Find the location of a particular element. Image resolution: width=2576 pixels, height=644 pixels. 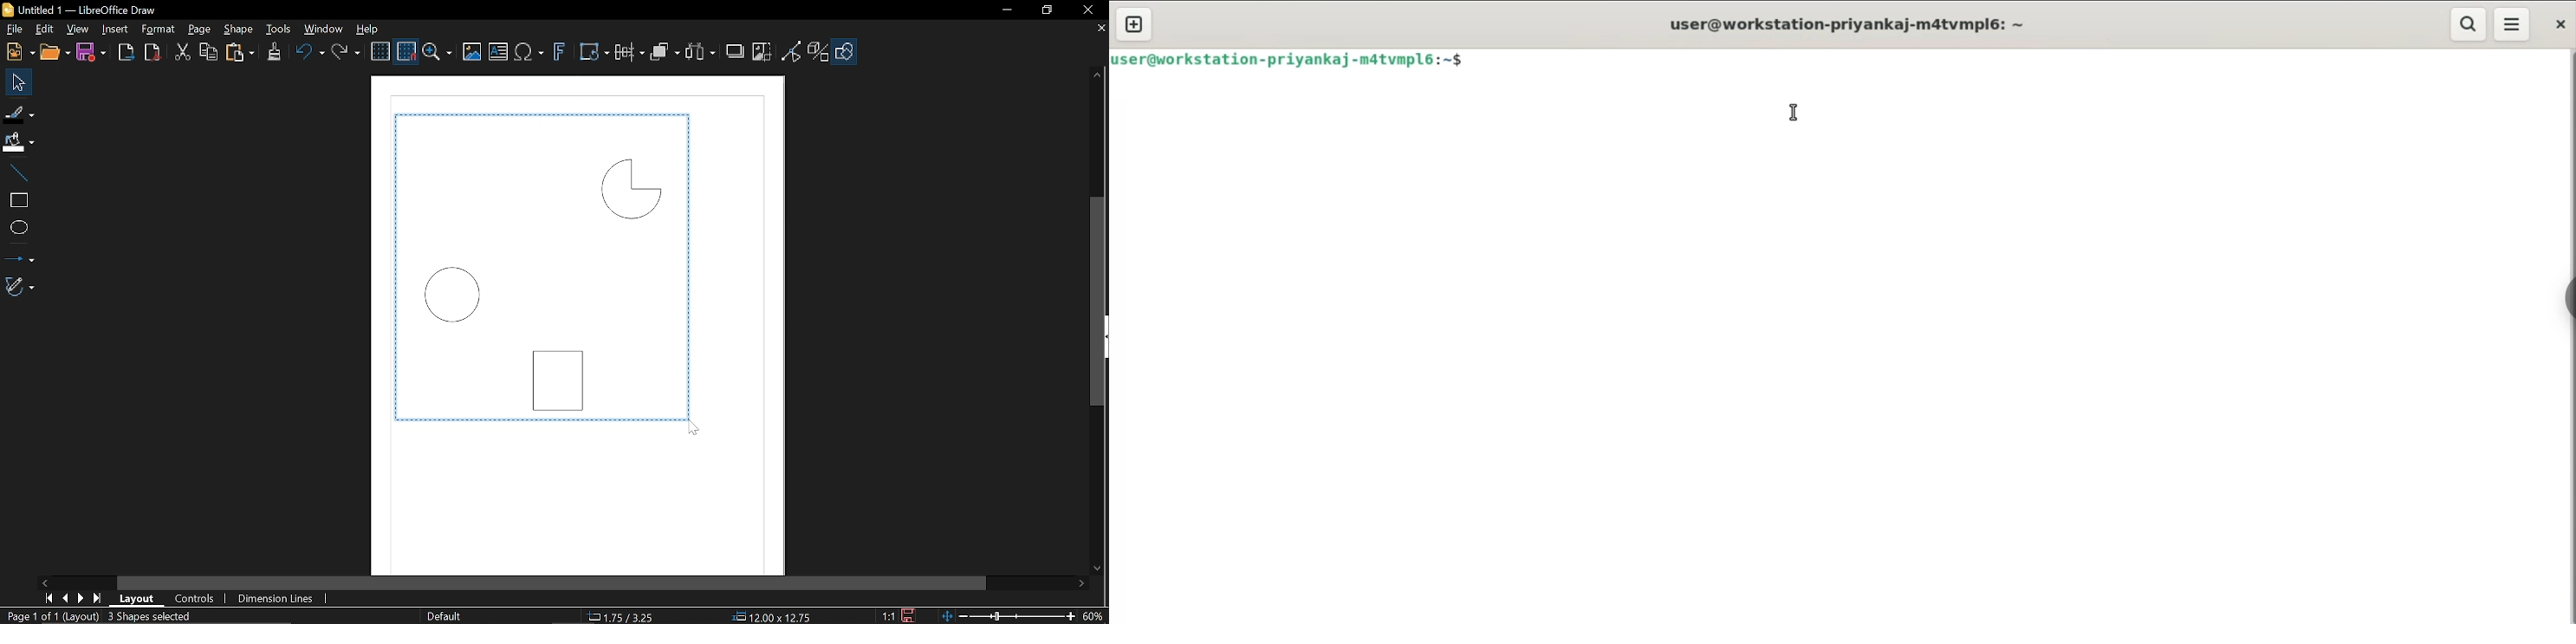

1:1 (Scaling factor) is located at coordinates (887, 614).